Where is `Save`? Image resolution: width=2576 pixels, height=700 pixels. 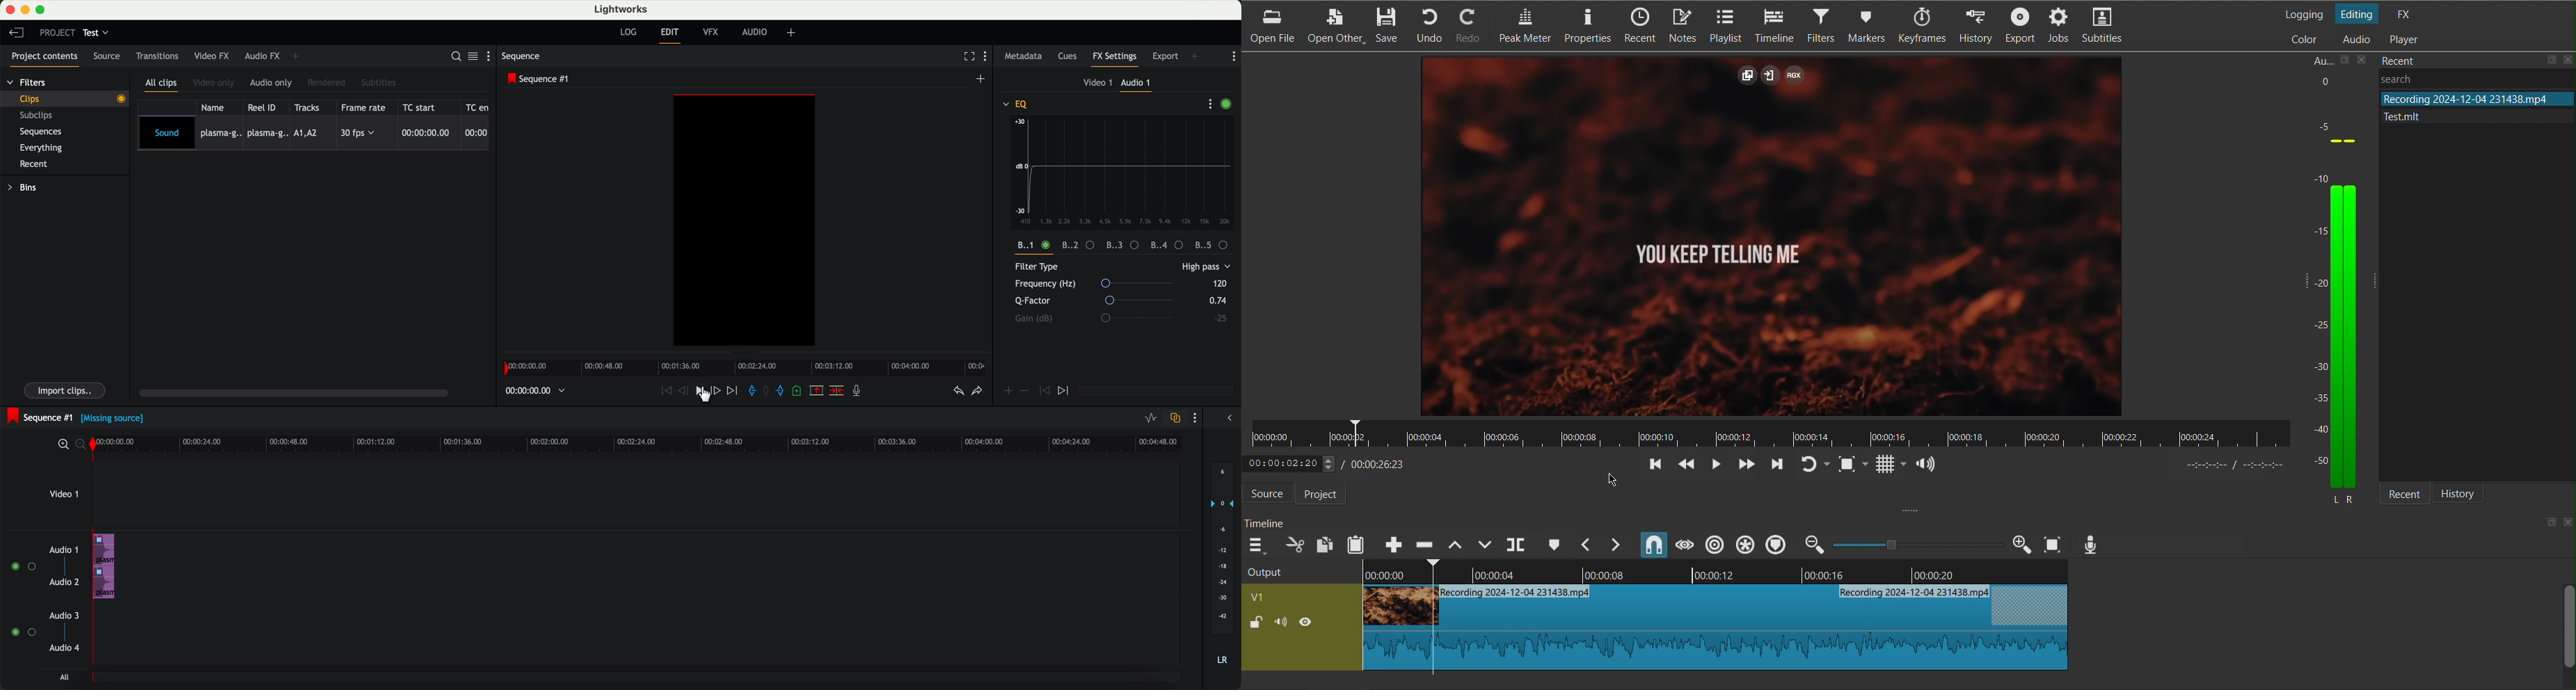
Save is located at coordinates (1390, 25).